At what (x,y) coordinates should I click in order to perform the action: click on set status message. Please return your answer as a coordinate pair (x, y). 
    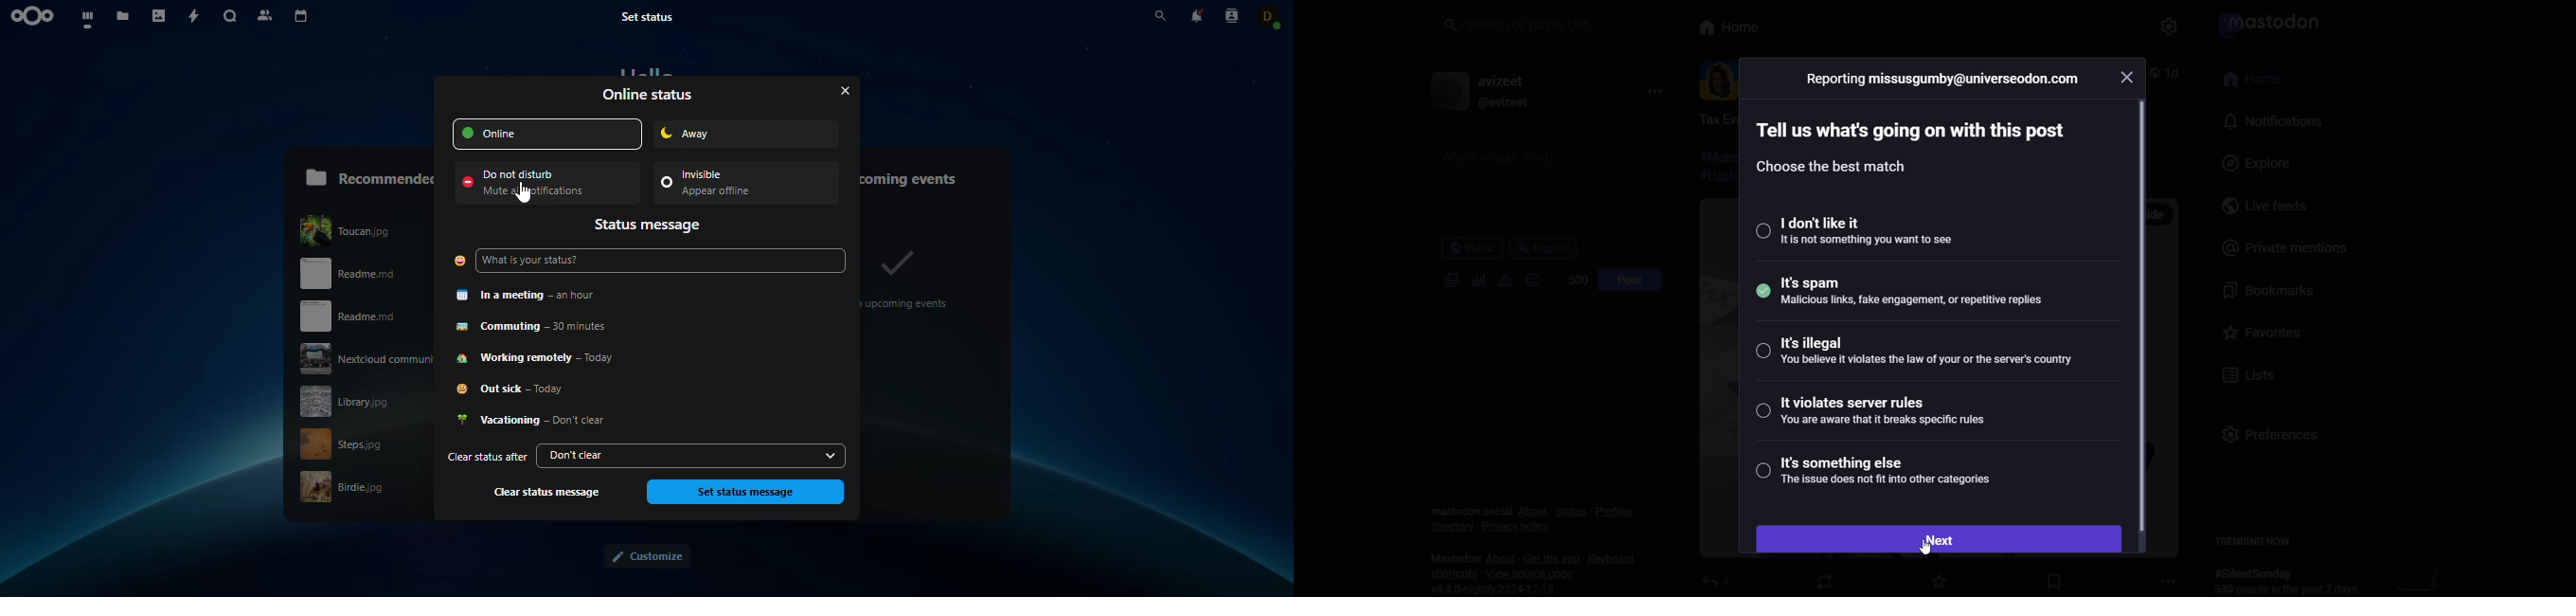
    Looking at the image, I should click on (744, 492).